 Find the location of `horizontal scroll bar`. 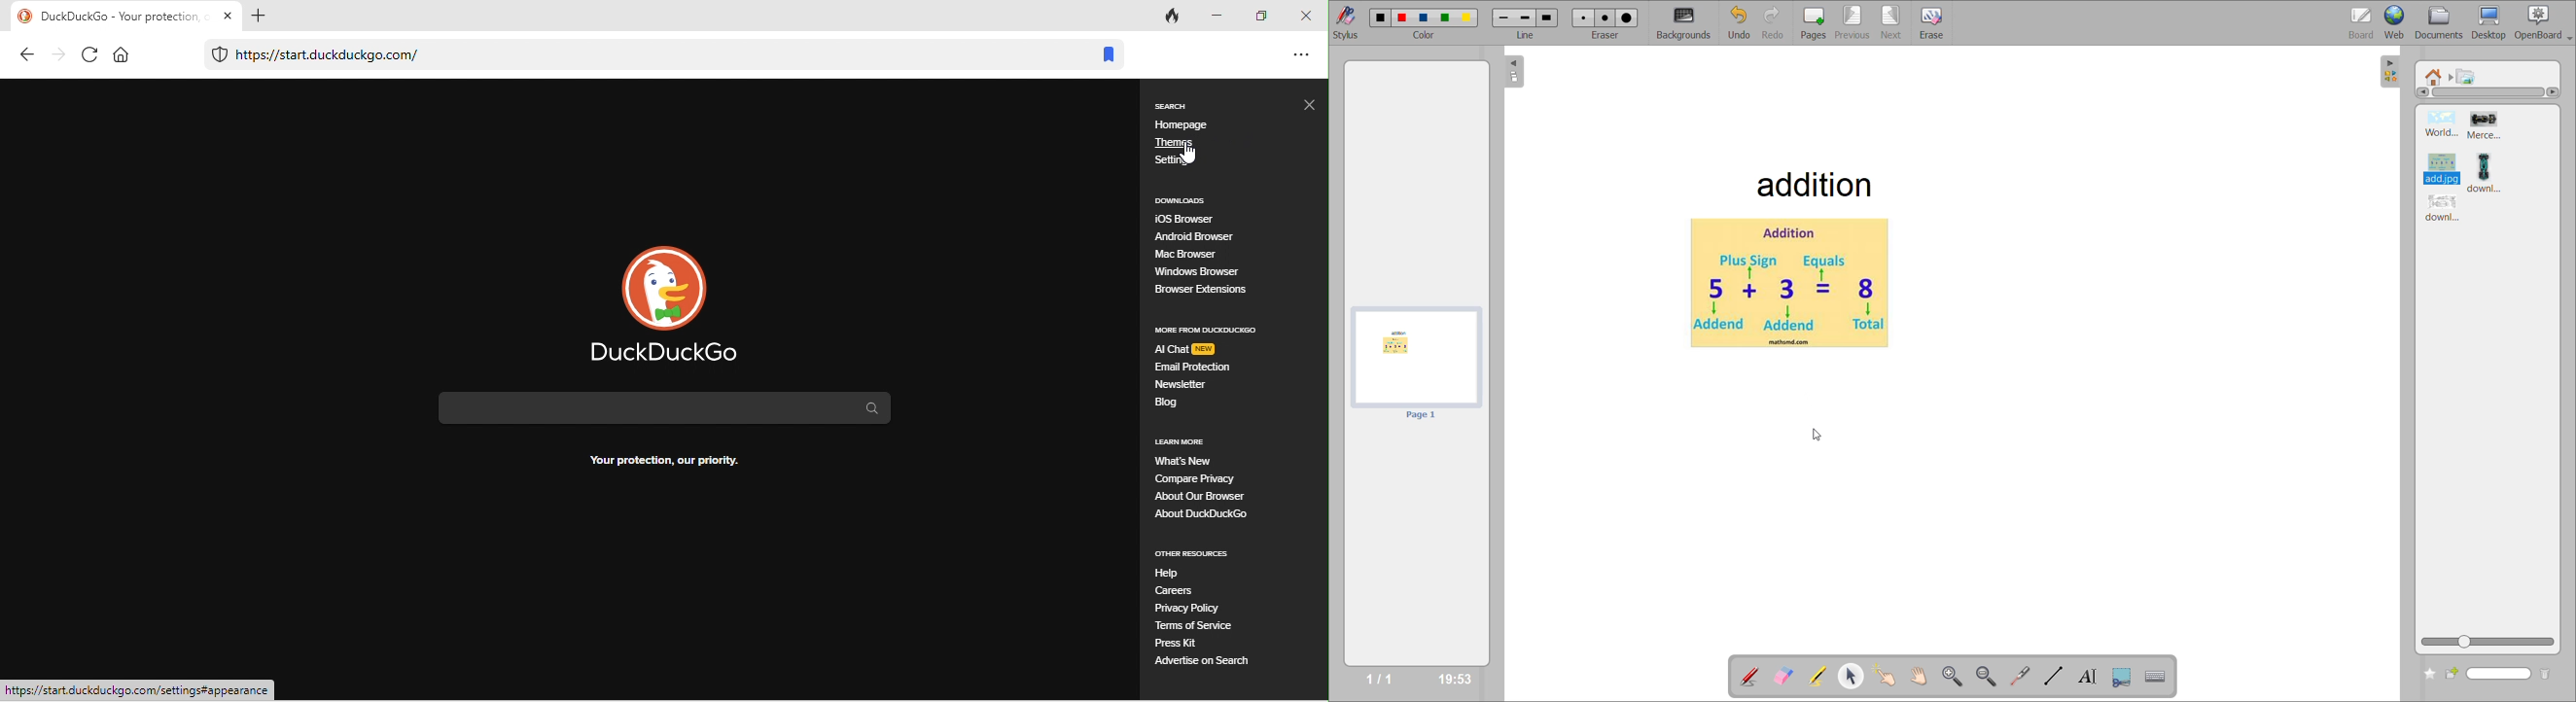

horizontal scroll bar is located at coordinates (2489, 92).